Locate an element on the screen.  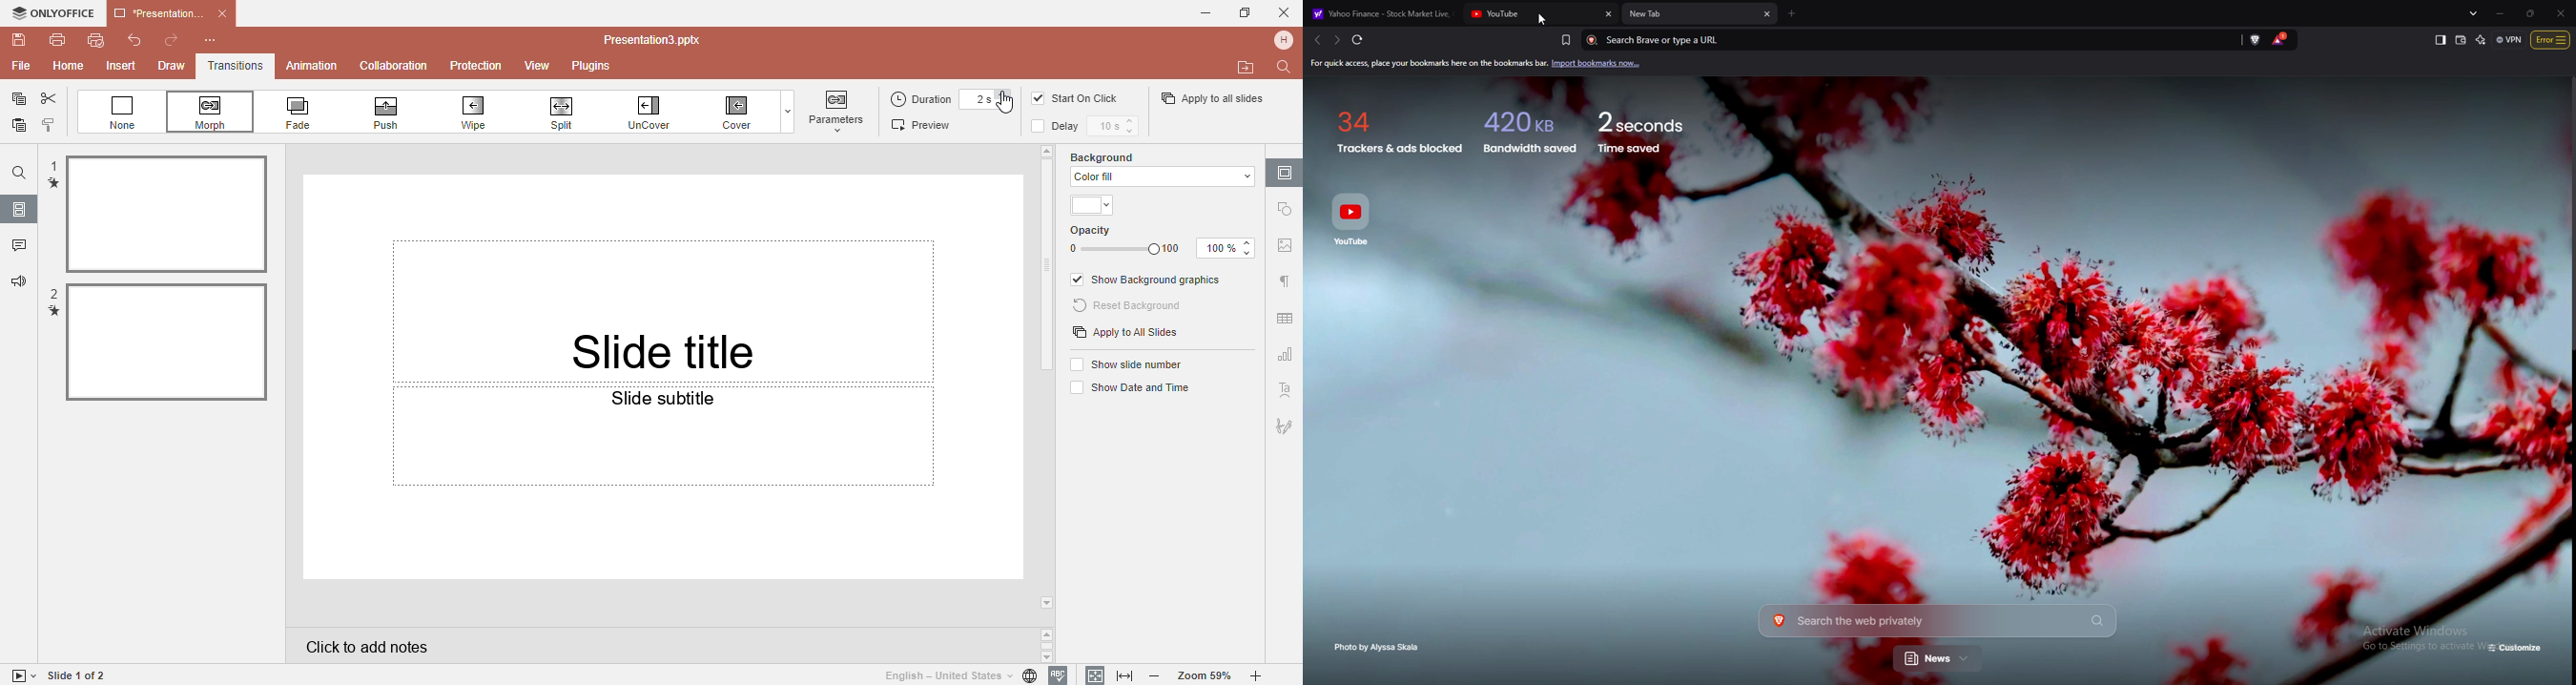
Chart setting is located at coordinates (1284, 357).